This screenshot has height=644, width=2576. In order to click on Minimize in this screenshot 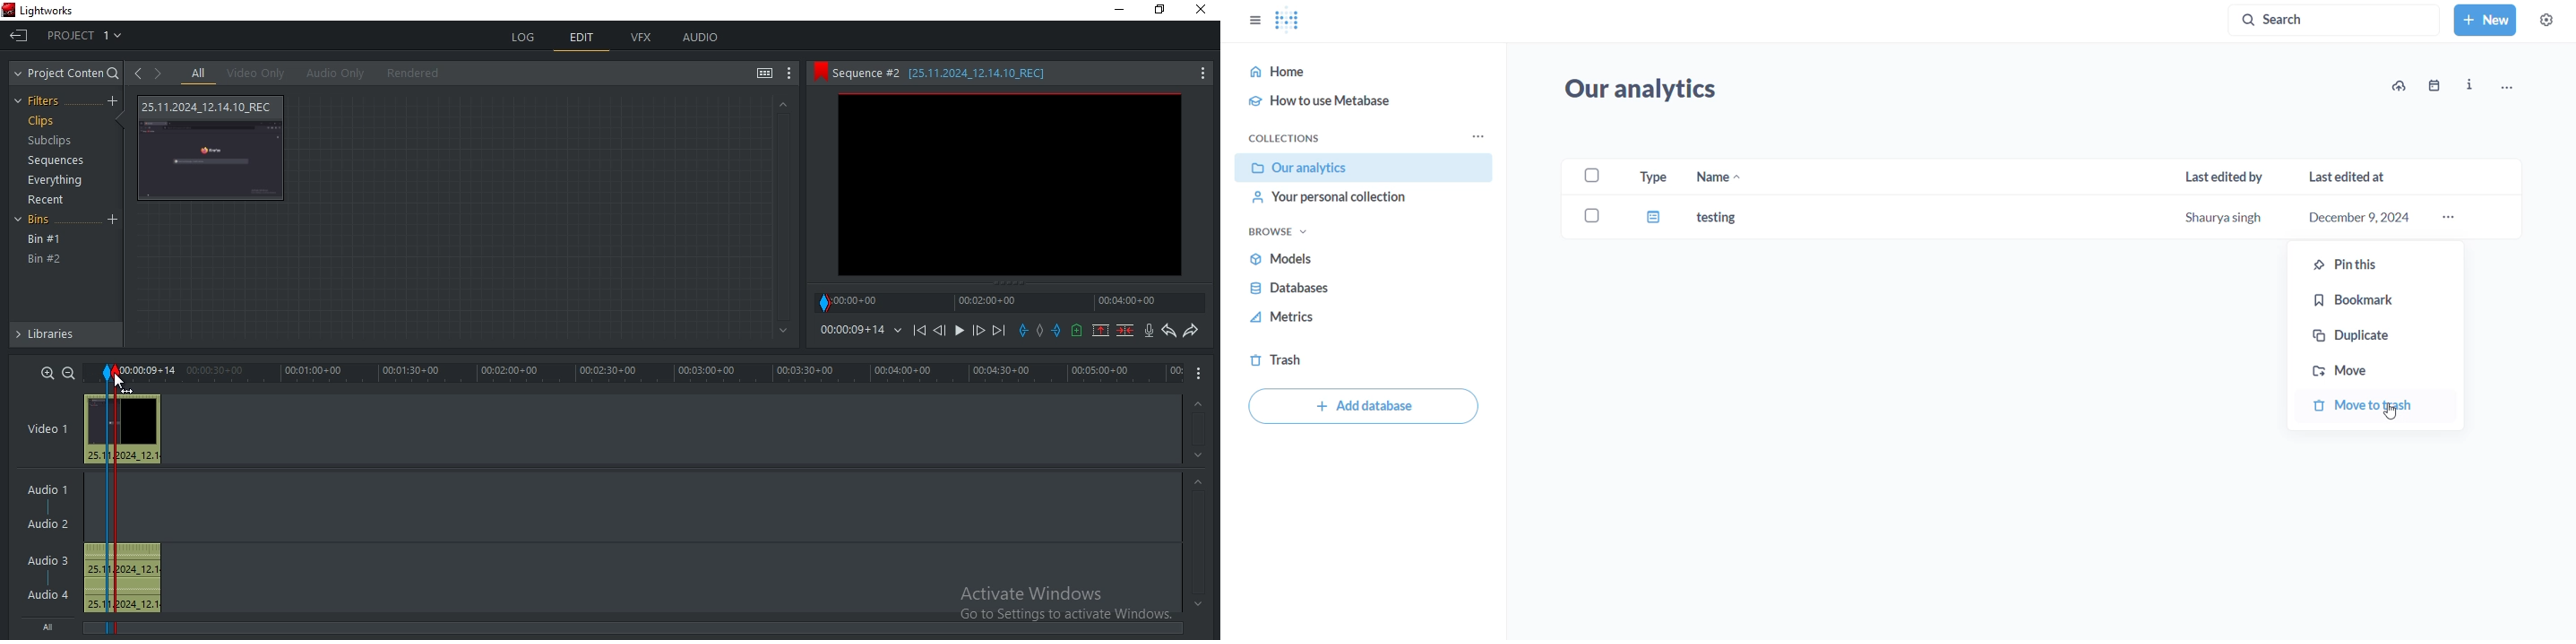, I will do `click(1116, 11)`.